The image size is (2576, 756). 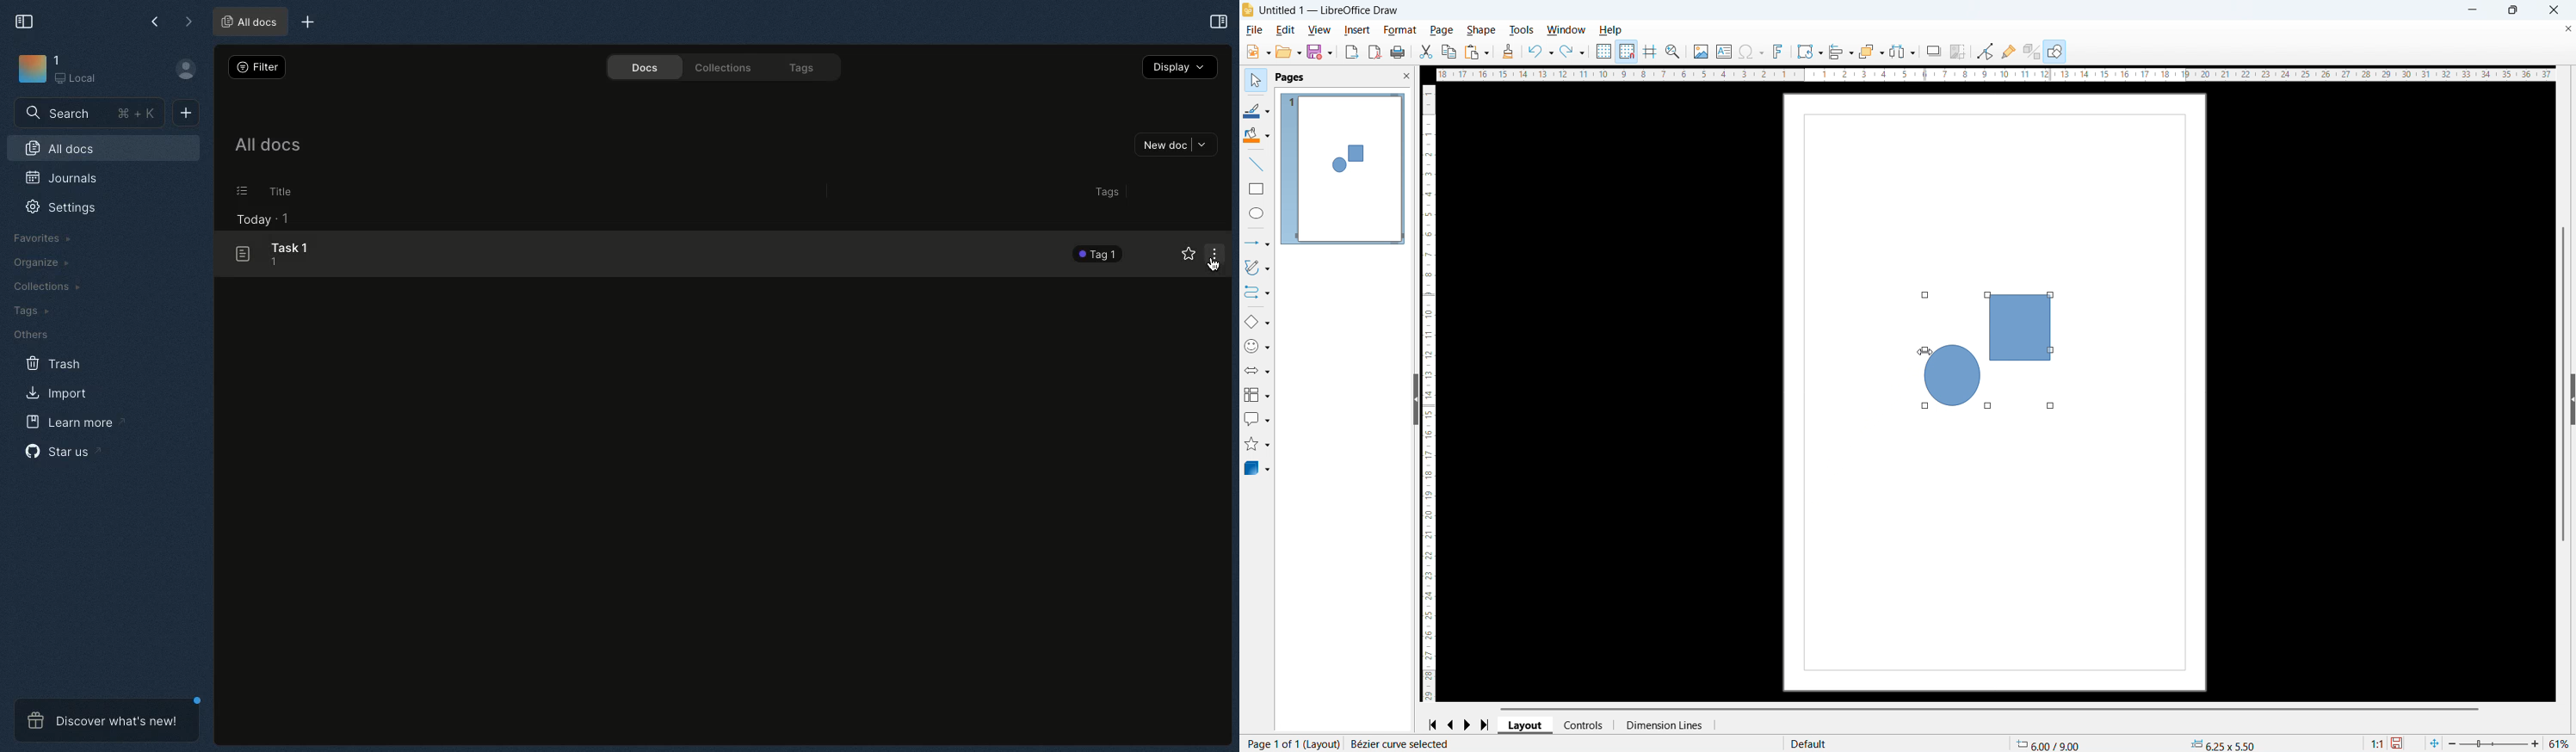 I want to click on Default page style , so click(x=1811, y=744).